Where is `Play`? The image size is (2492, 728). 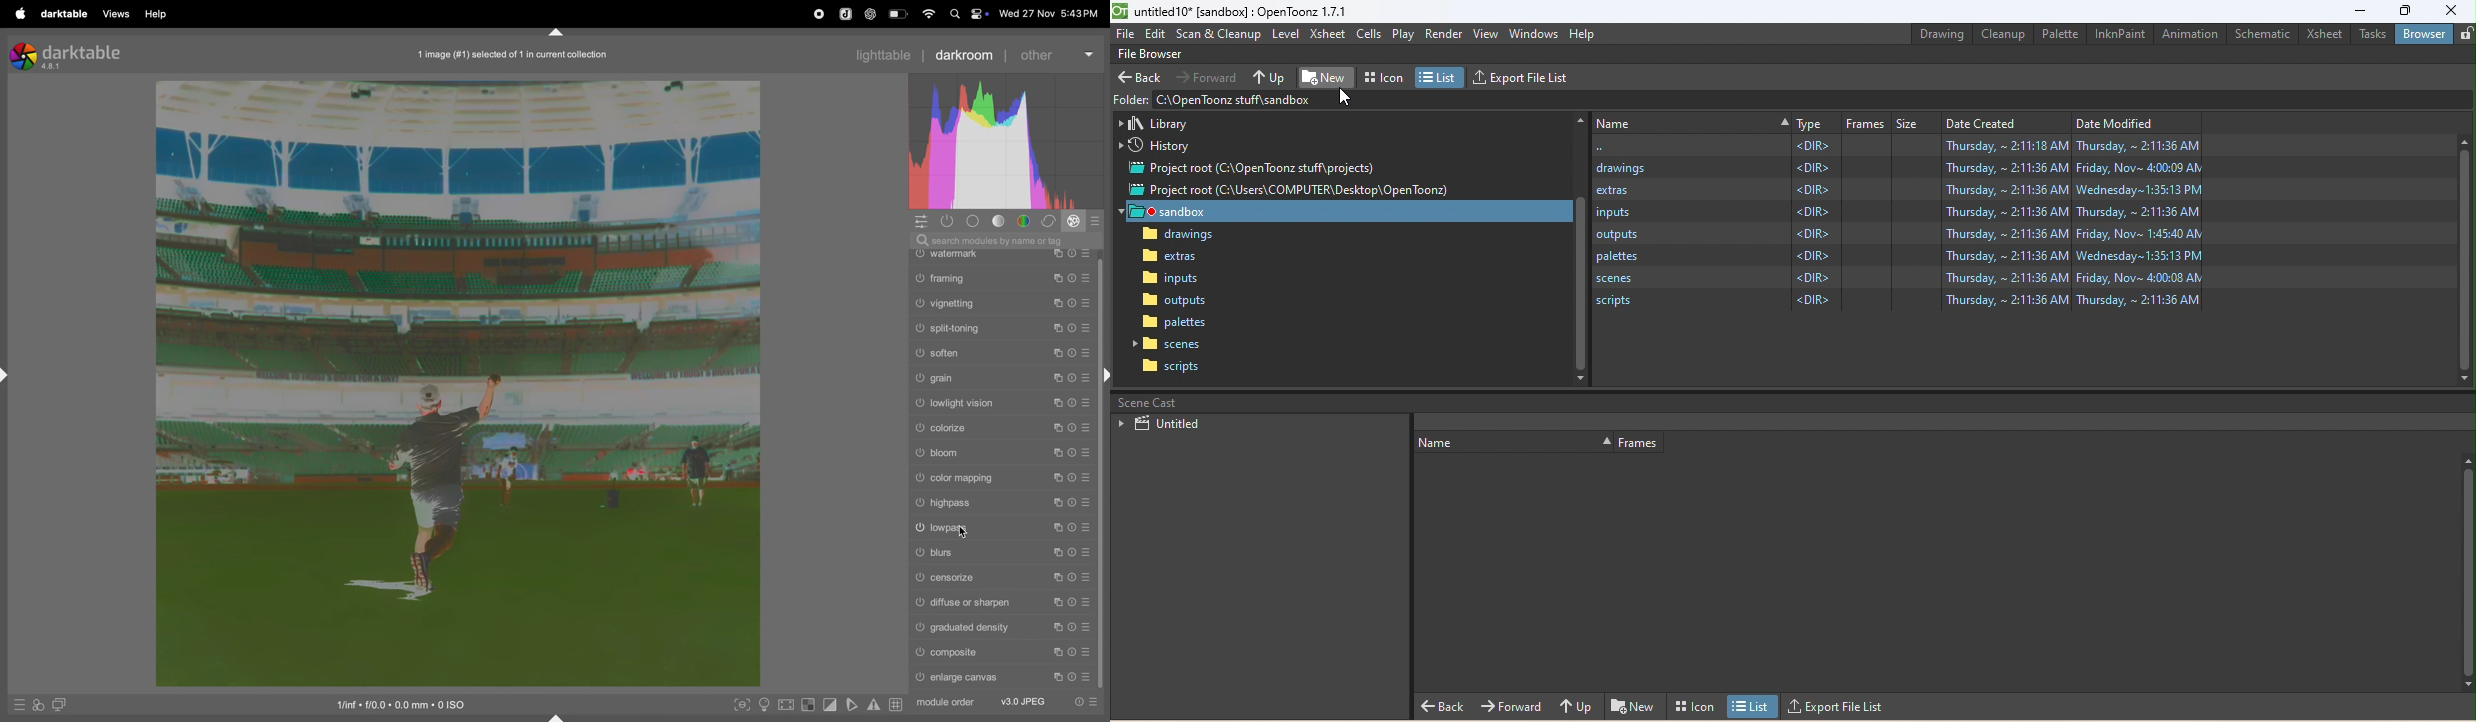 Play is located at coordinates (1401, 35).